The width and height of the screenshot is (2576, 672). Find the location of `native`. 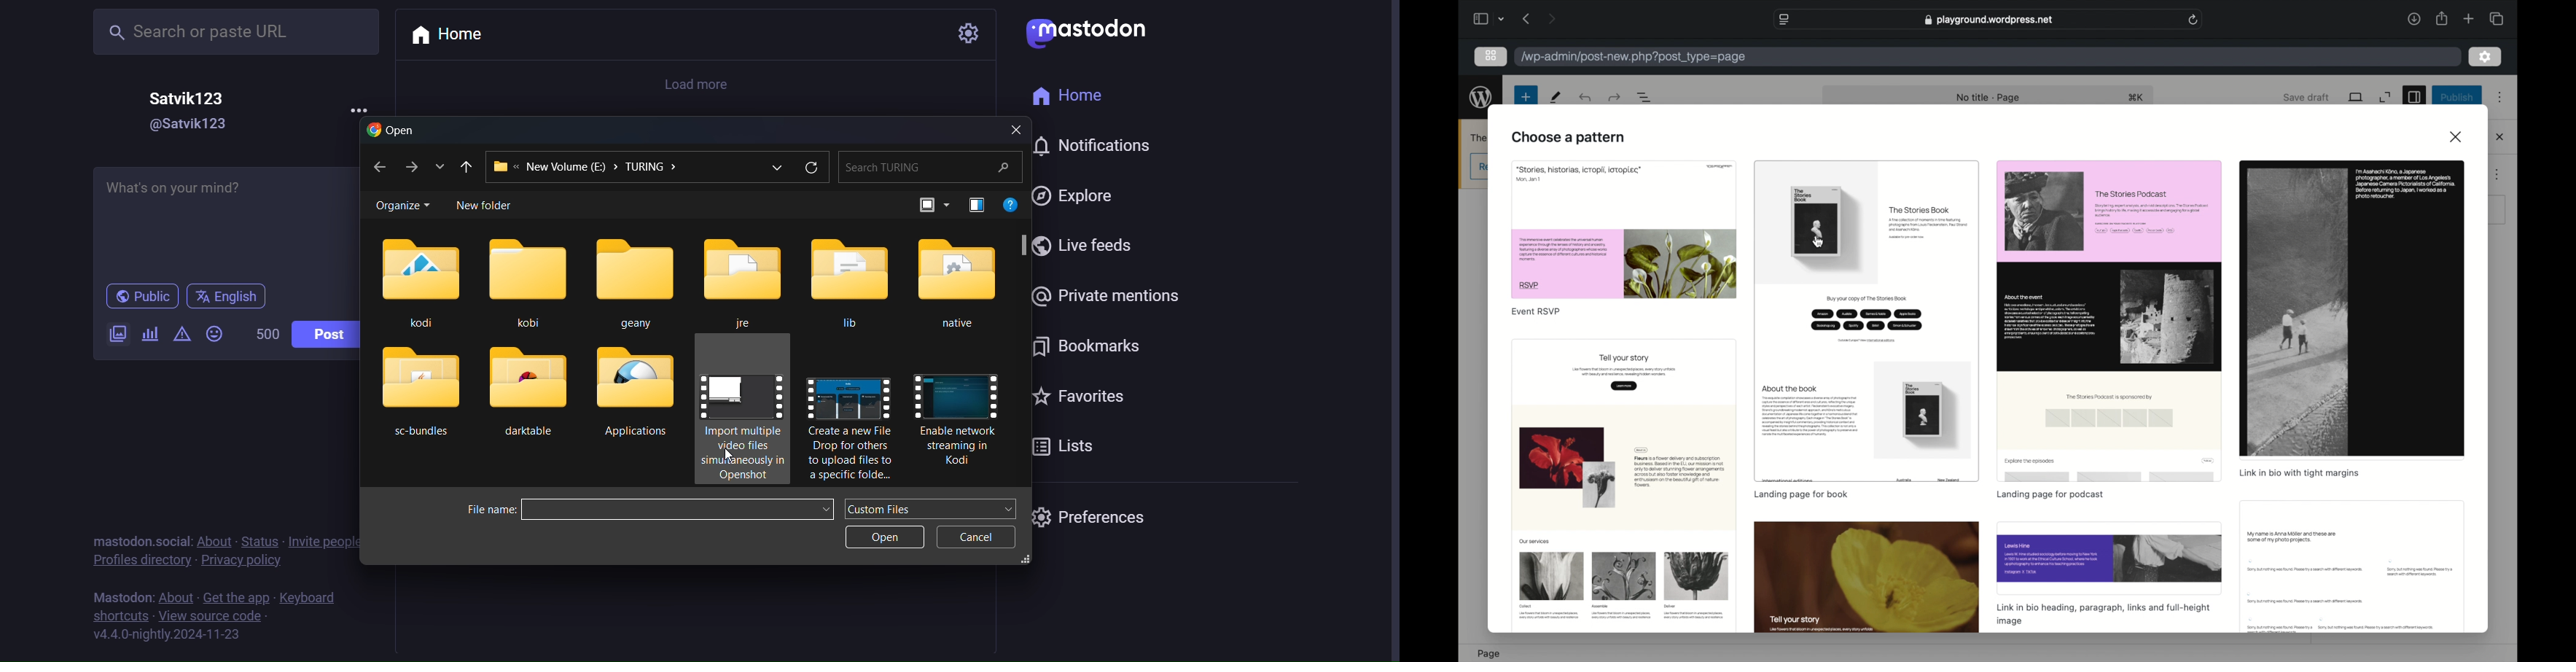

native is located at coordinates (958, 285).